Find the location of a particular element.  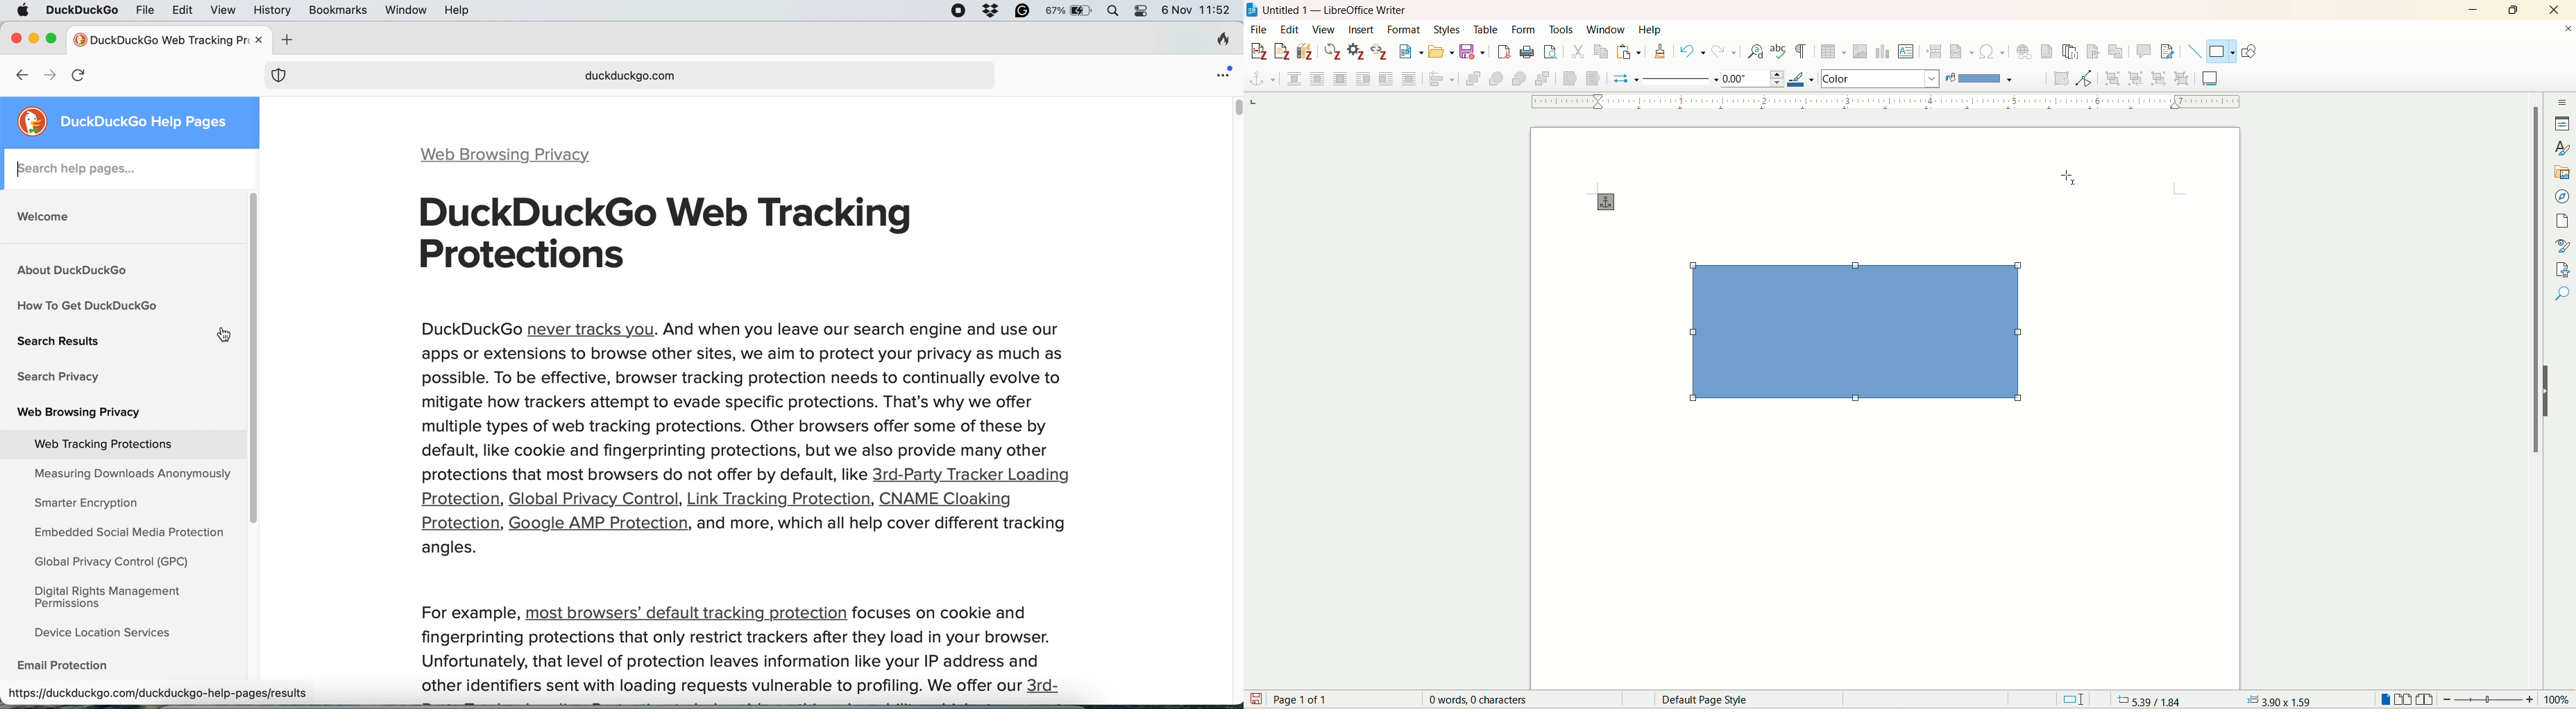

0 words 0 characters is located at coordinates (1487, 699).